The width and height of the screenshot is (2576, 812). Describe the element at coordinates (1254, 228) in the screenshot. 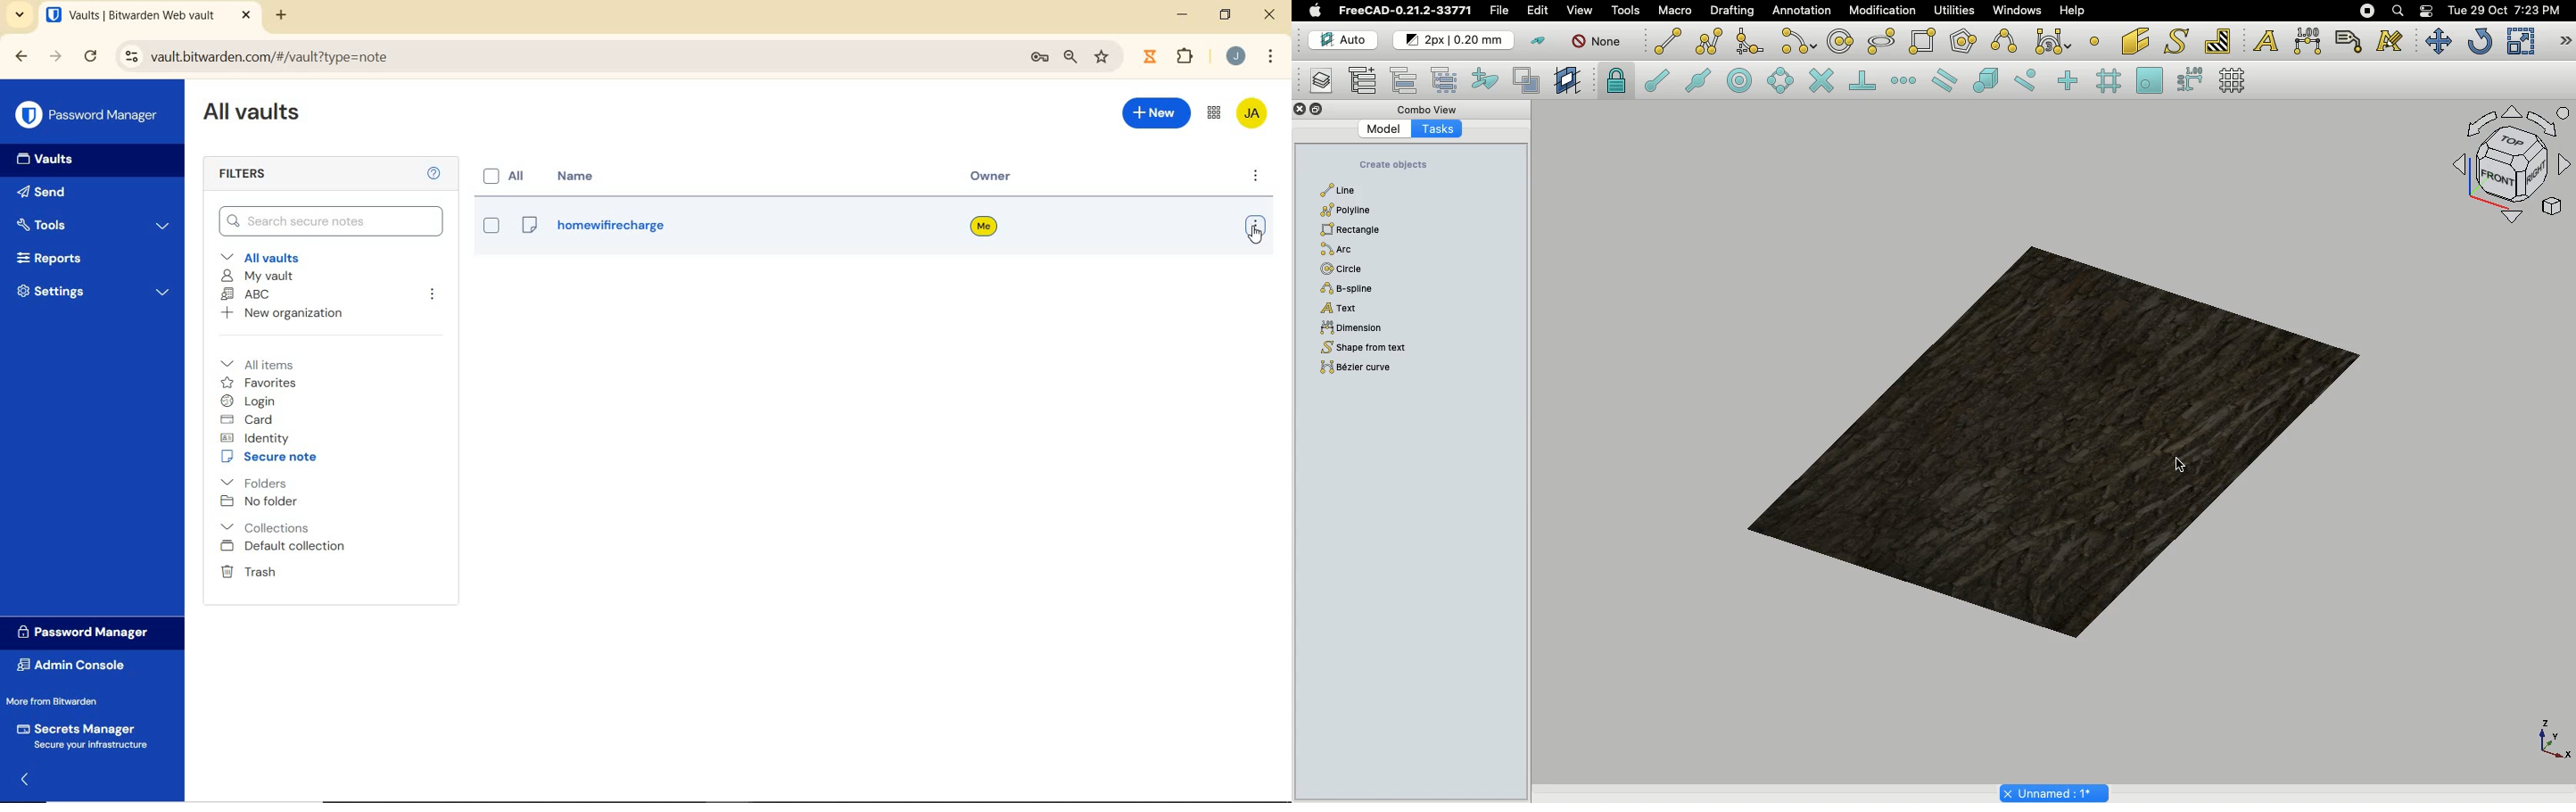

I see `more options` at that location.